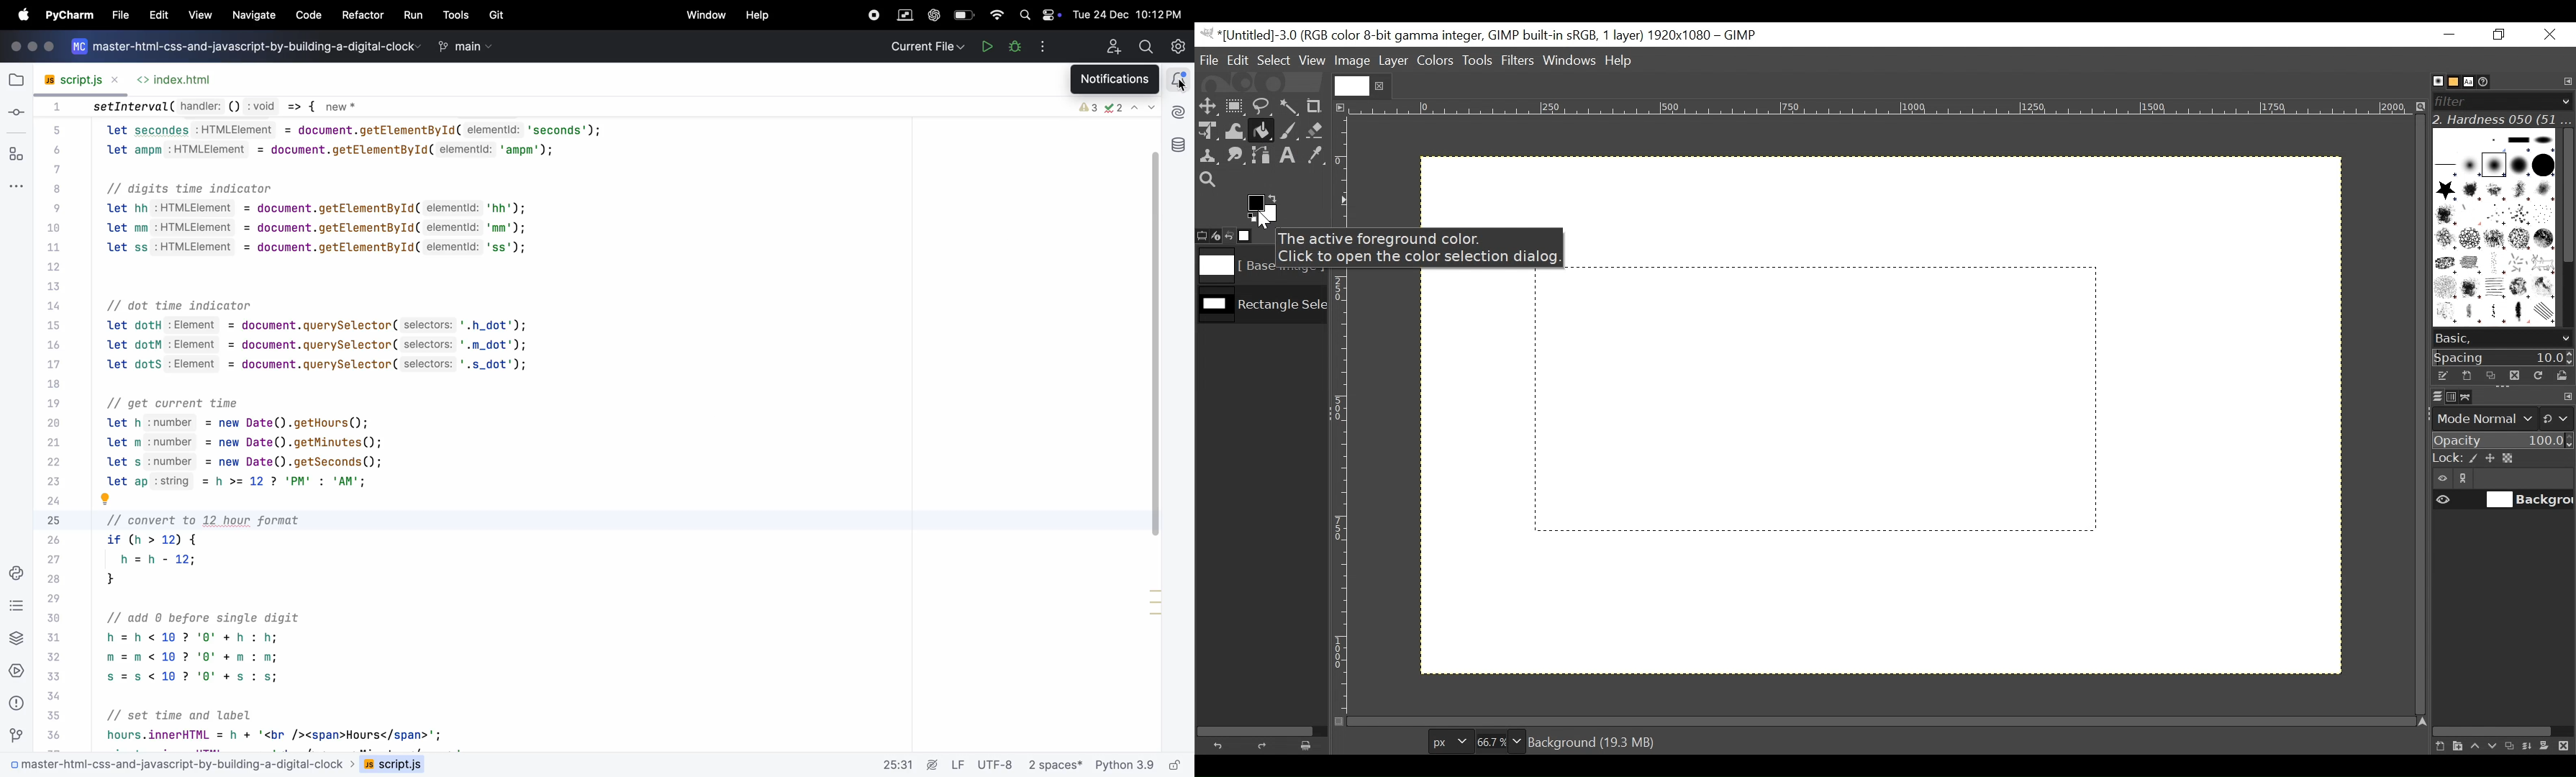 Image resolution: width=2576 pixels, height=784 pixels. Describe the element at coordinates (1230, 235) in the screenshot. I see `Undo last action` at that location.